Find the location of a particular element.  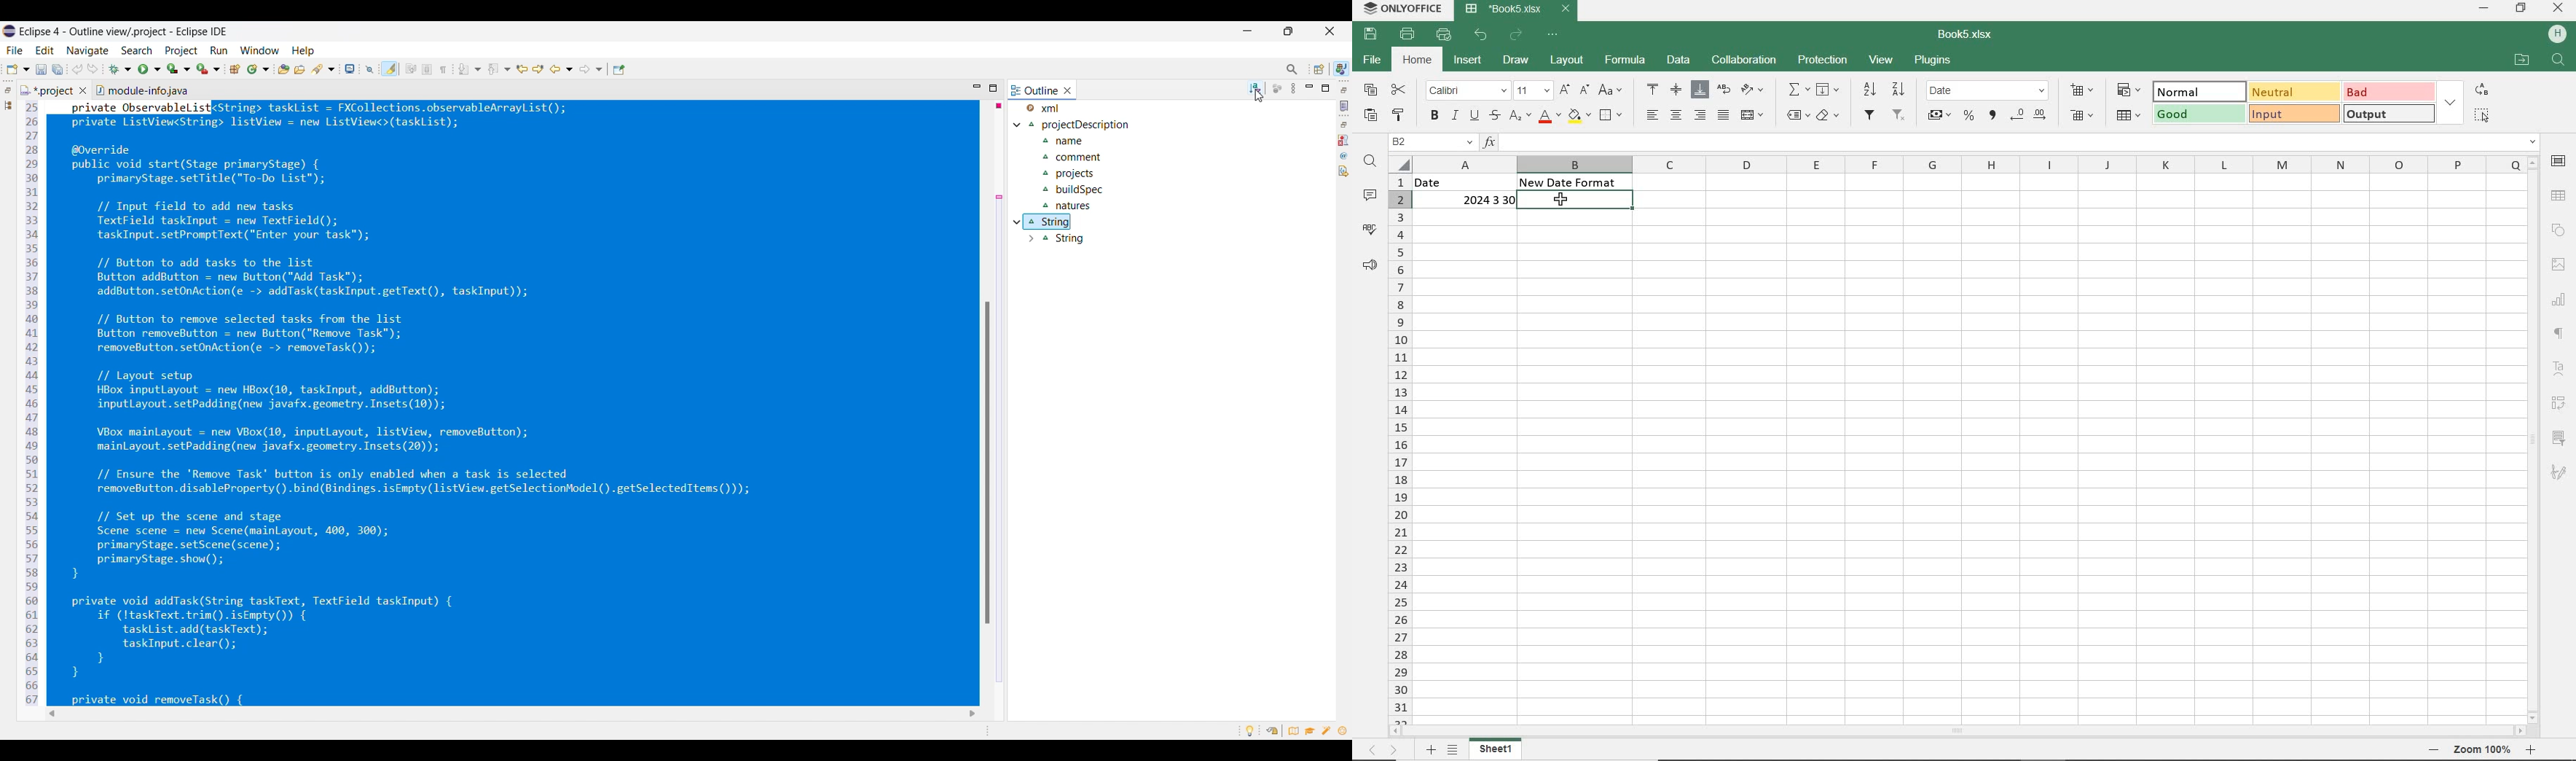

Navigate menu is located at coordinates (87, 51).